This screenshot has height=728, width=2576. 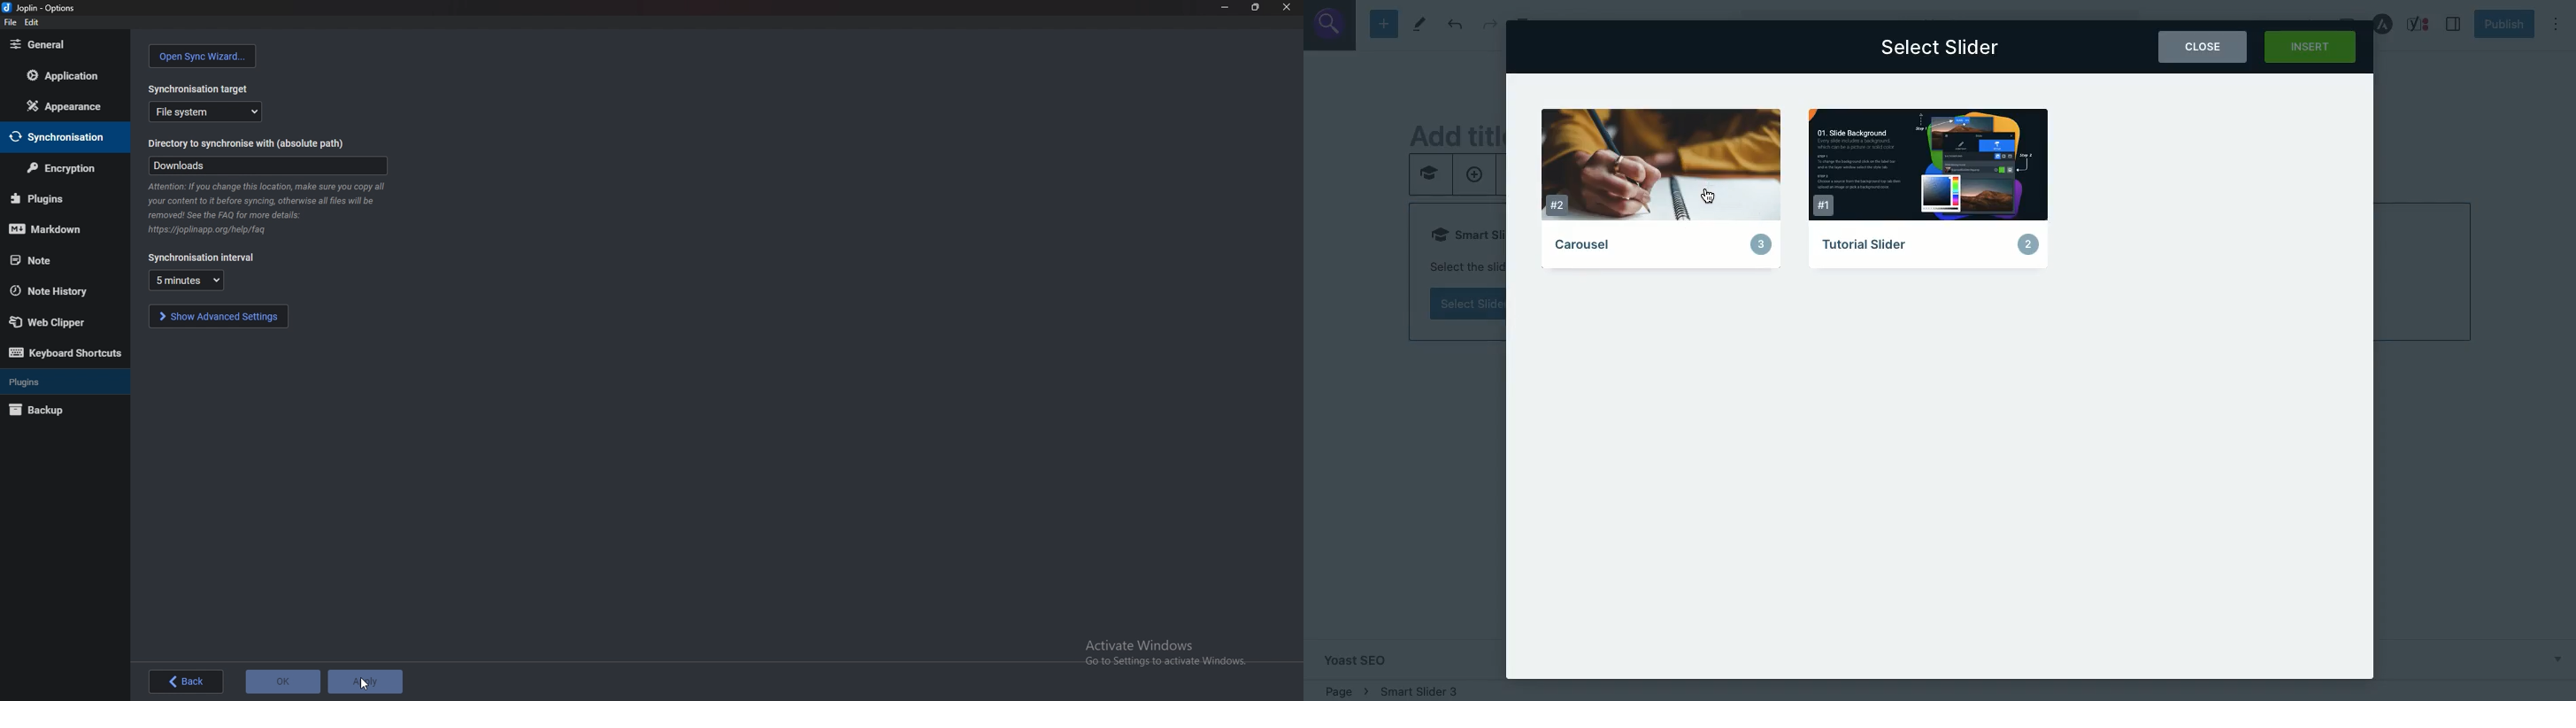 I want to click on Select slider, so click(x=1942, y=48).